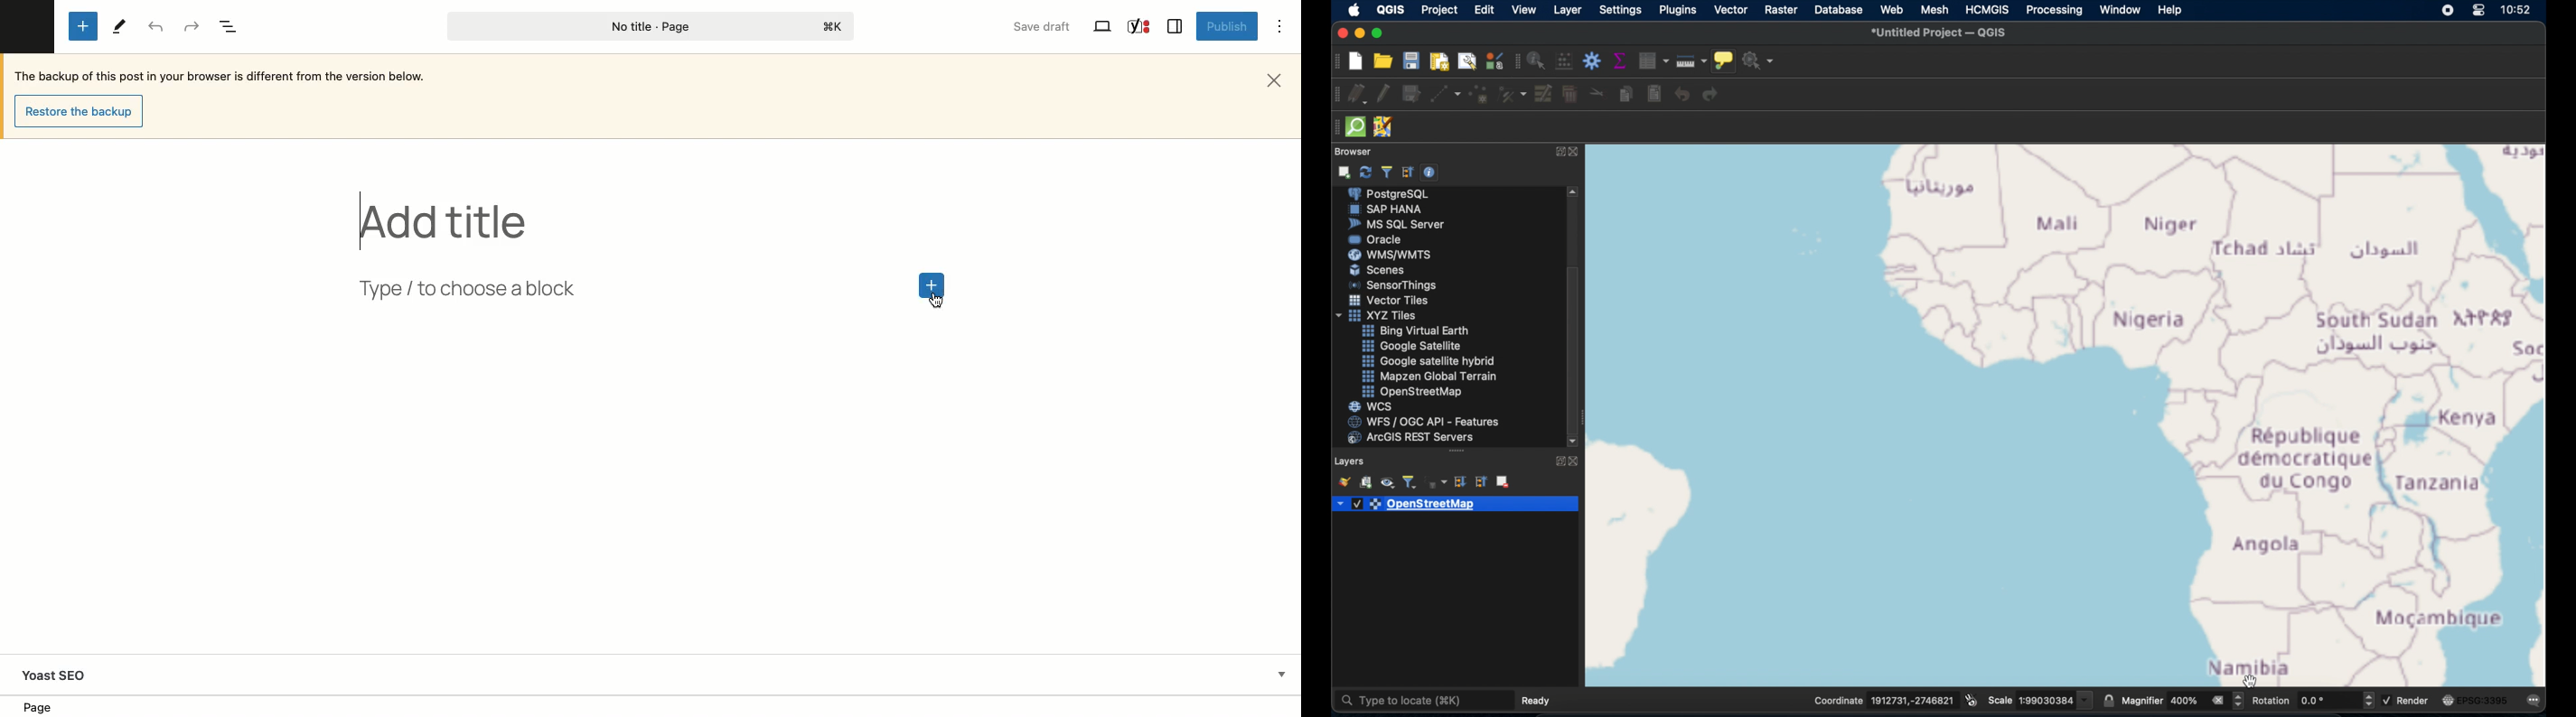 This screenshot has height=728, width=2576. I want to click on plugins, so click(1678, 11).